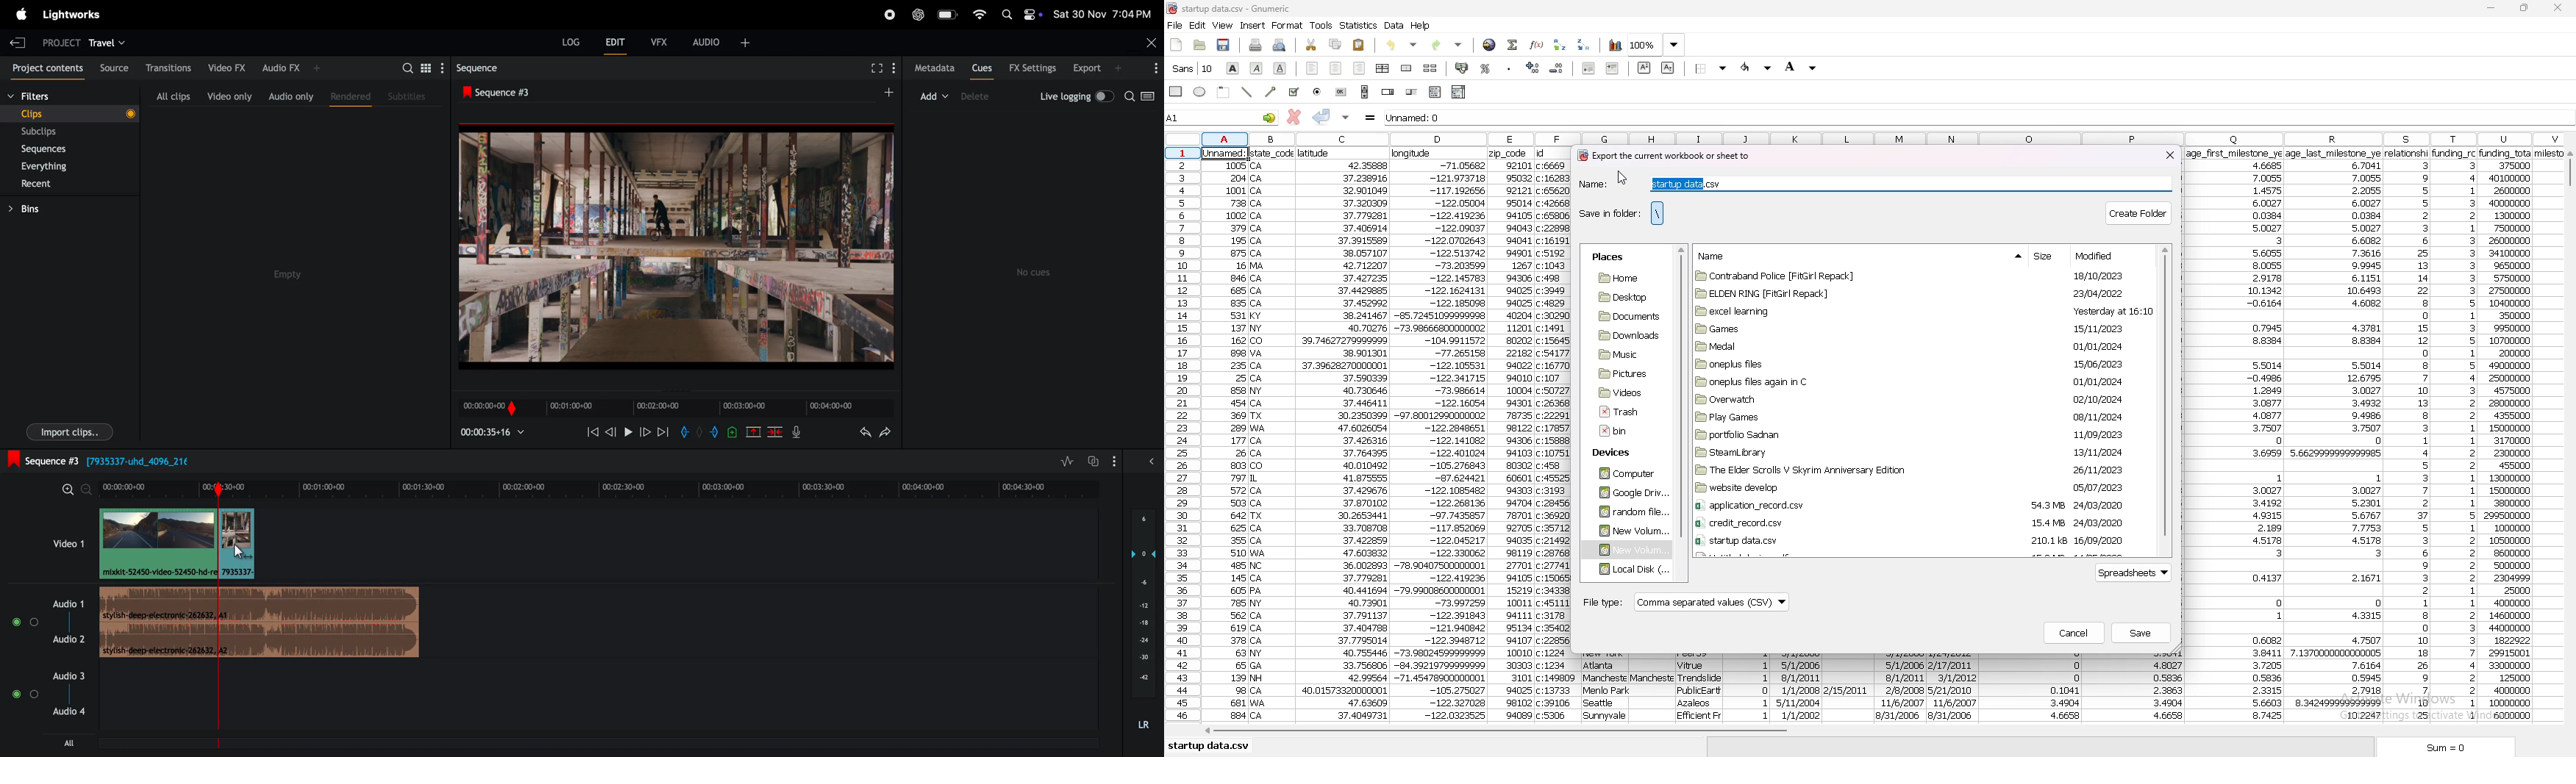  Describe the element at coordinates (291, 94) in the screenshot. I see `audio omly` at that location.